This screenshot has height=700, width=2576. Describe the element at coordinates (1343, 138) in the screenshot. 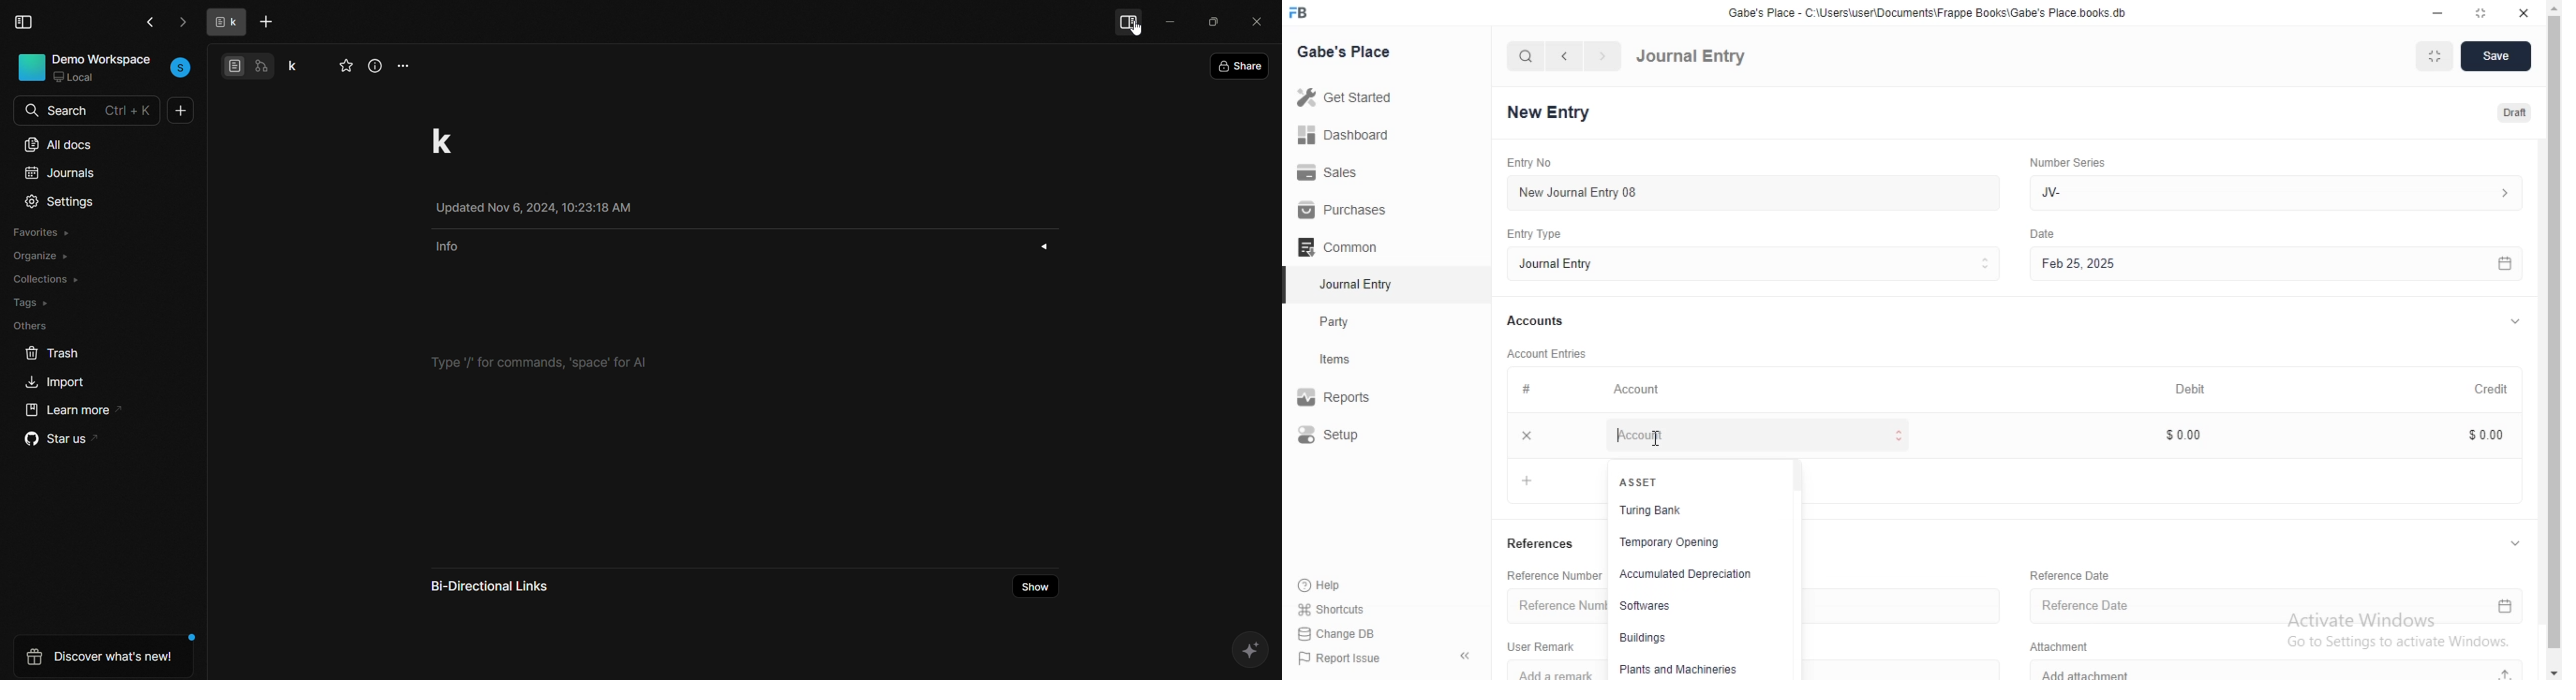

I see `Dashboard` at that location.